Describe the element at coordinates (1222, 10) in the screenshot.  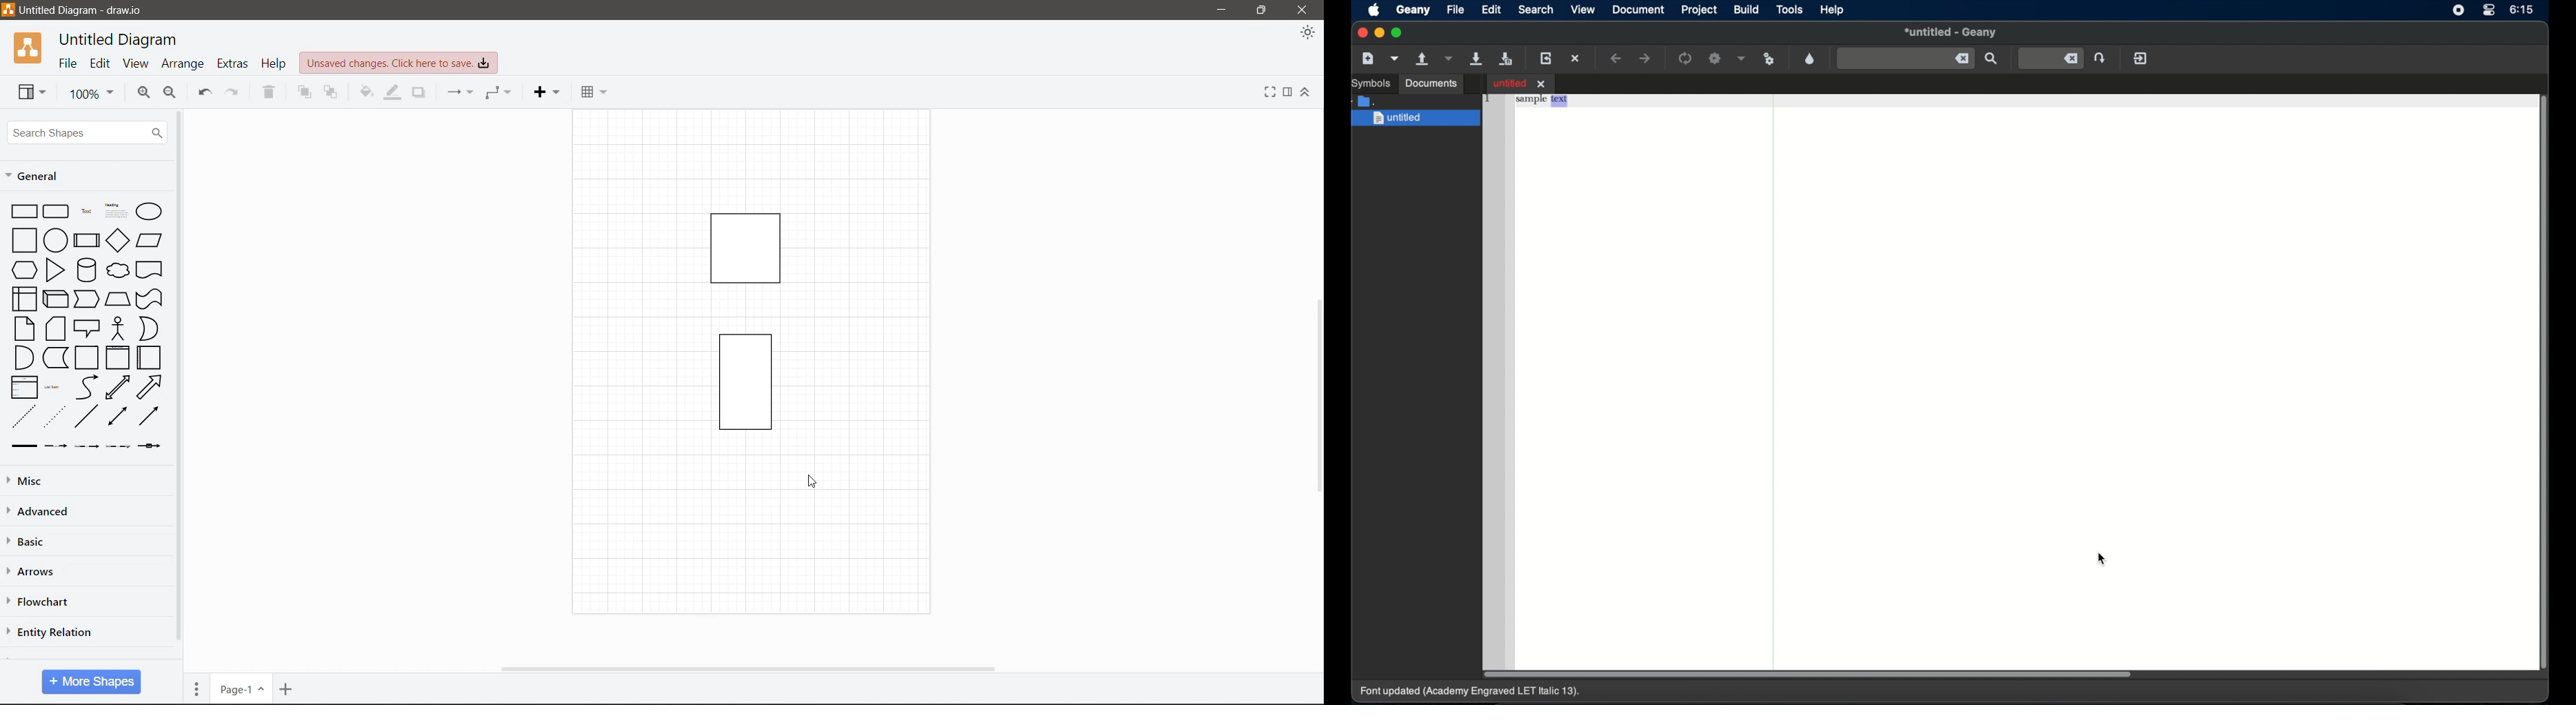
I see `Minimize` at that location.